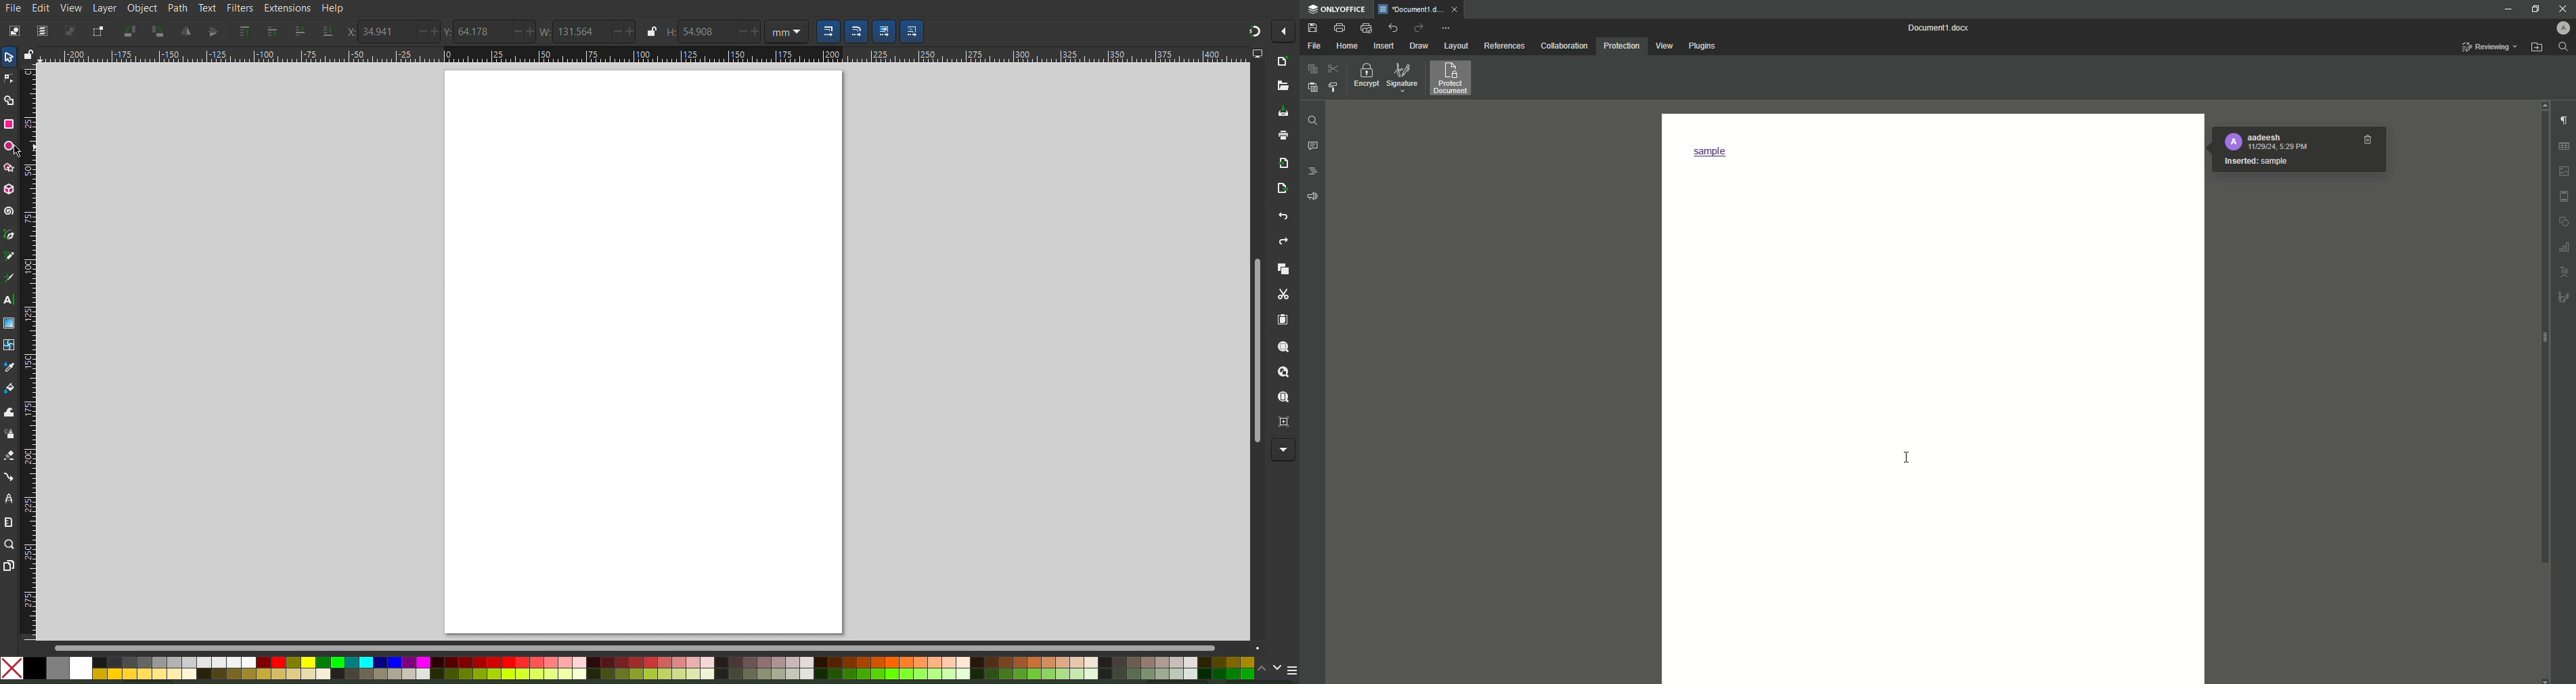 This screenshot has height=700, width=2576. I want to click on Color Fill, so click(9, 388).